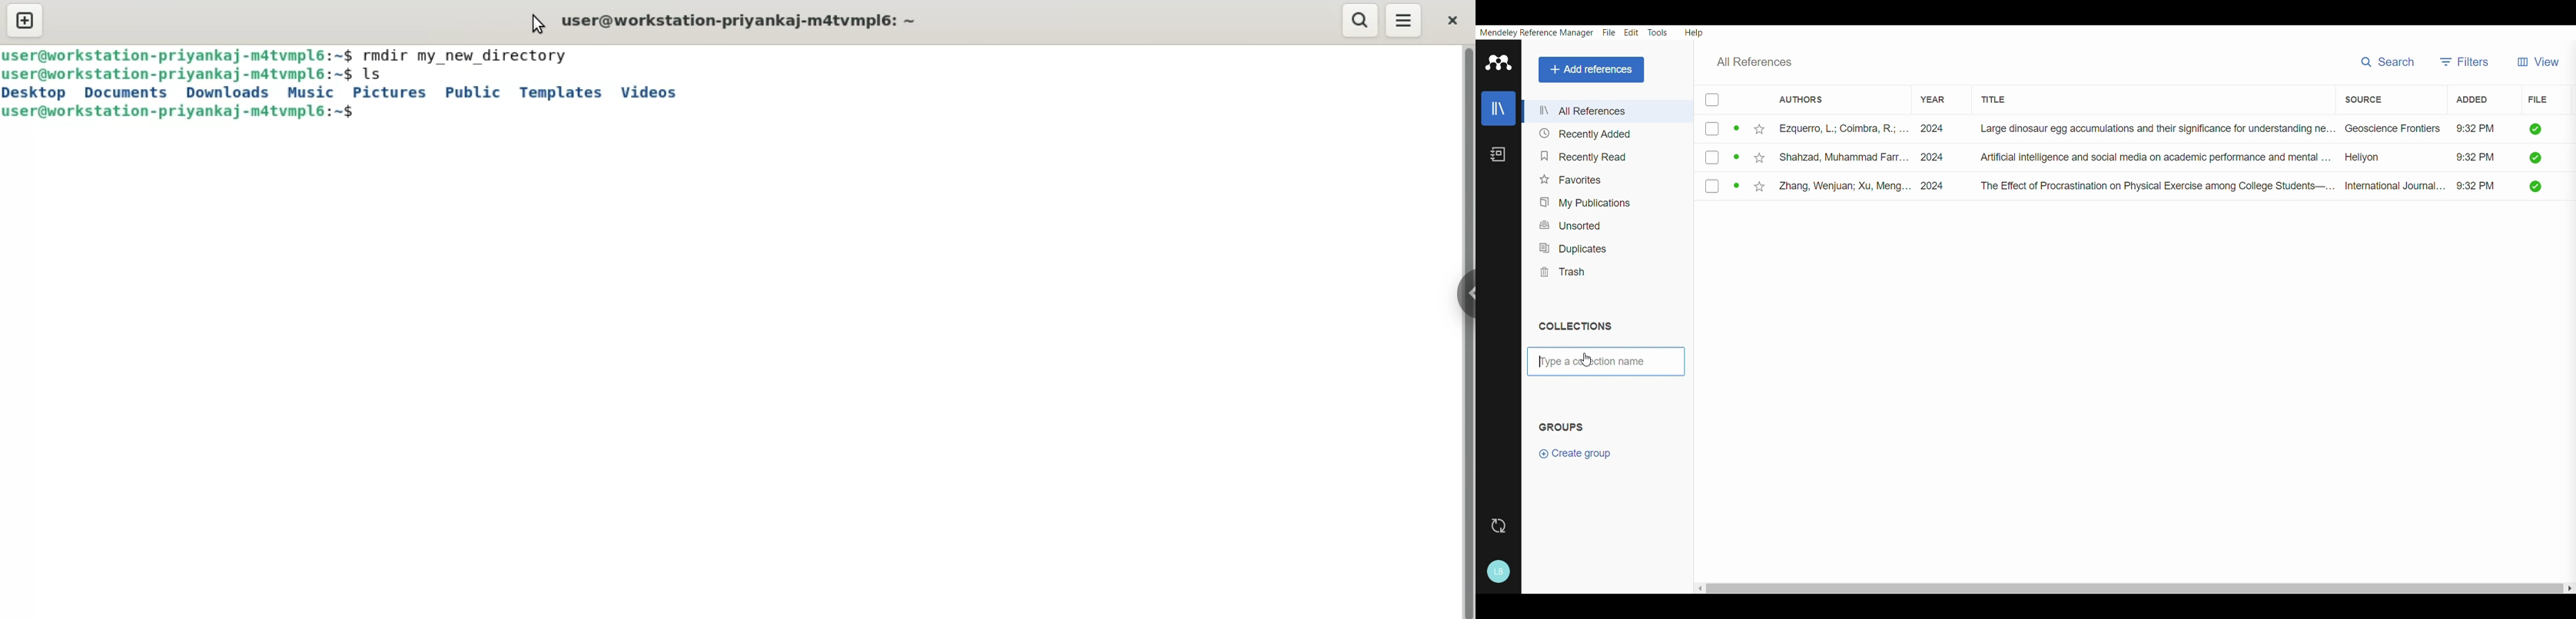 The width and height of the screenshot is (2576, 644). I want to click on user@workstation-priyanka-m4tvmpl6:~$, so click(177, 74).